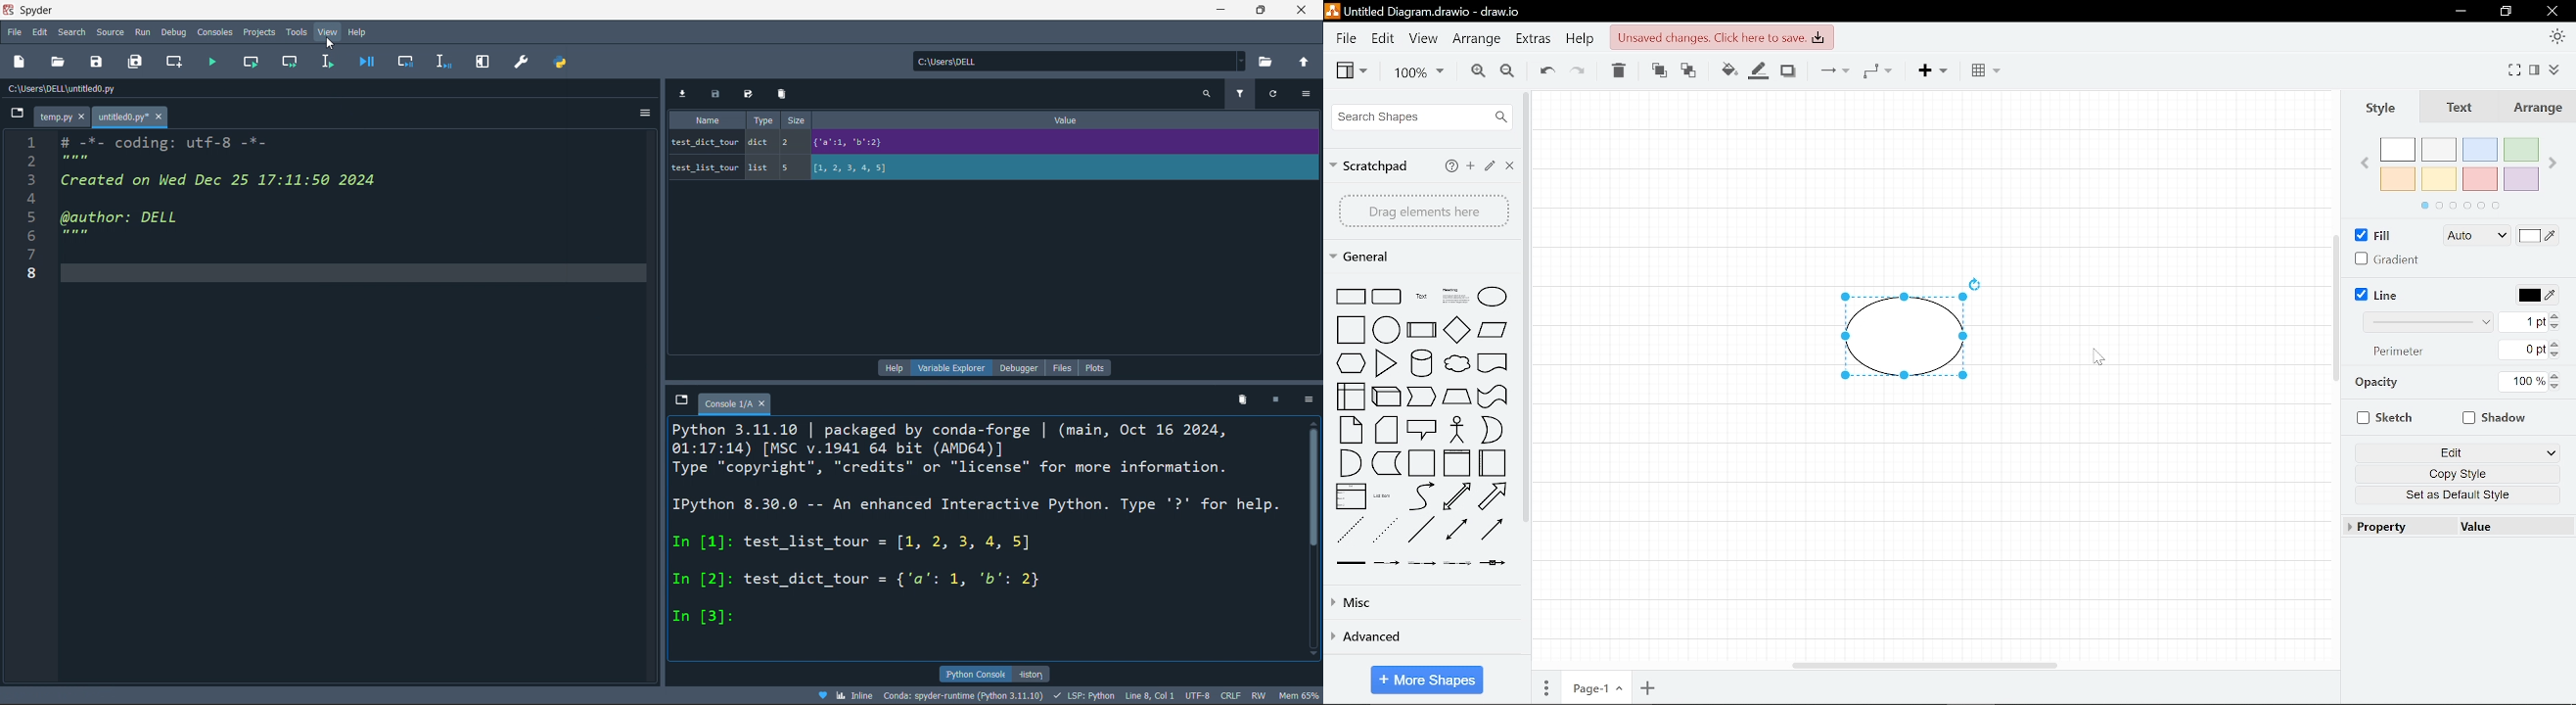  What do you see at coordinates (2403, 354) in the screenshot?
I see `Perimemeter` at bounding box center [2403, 354].